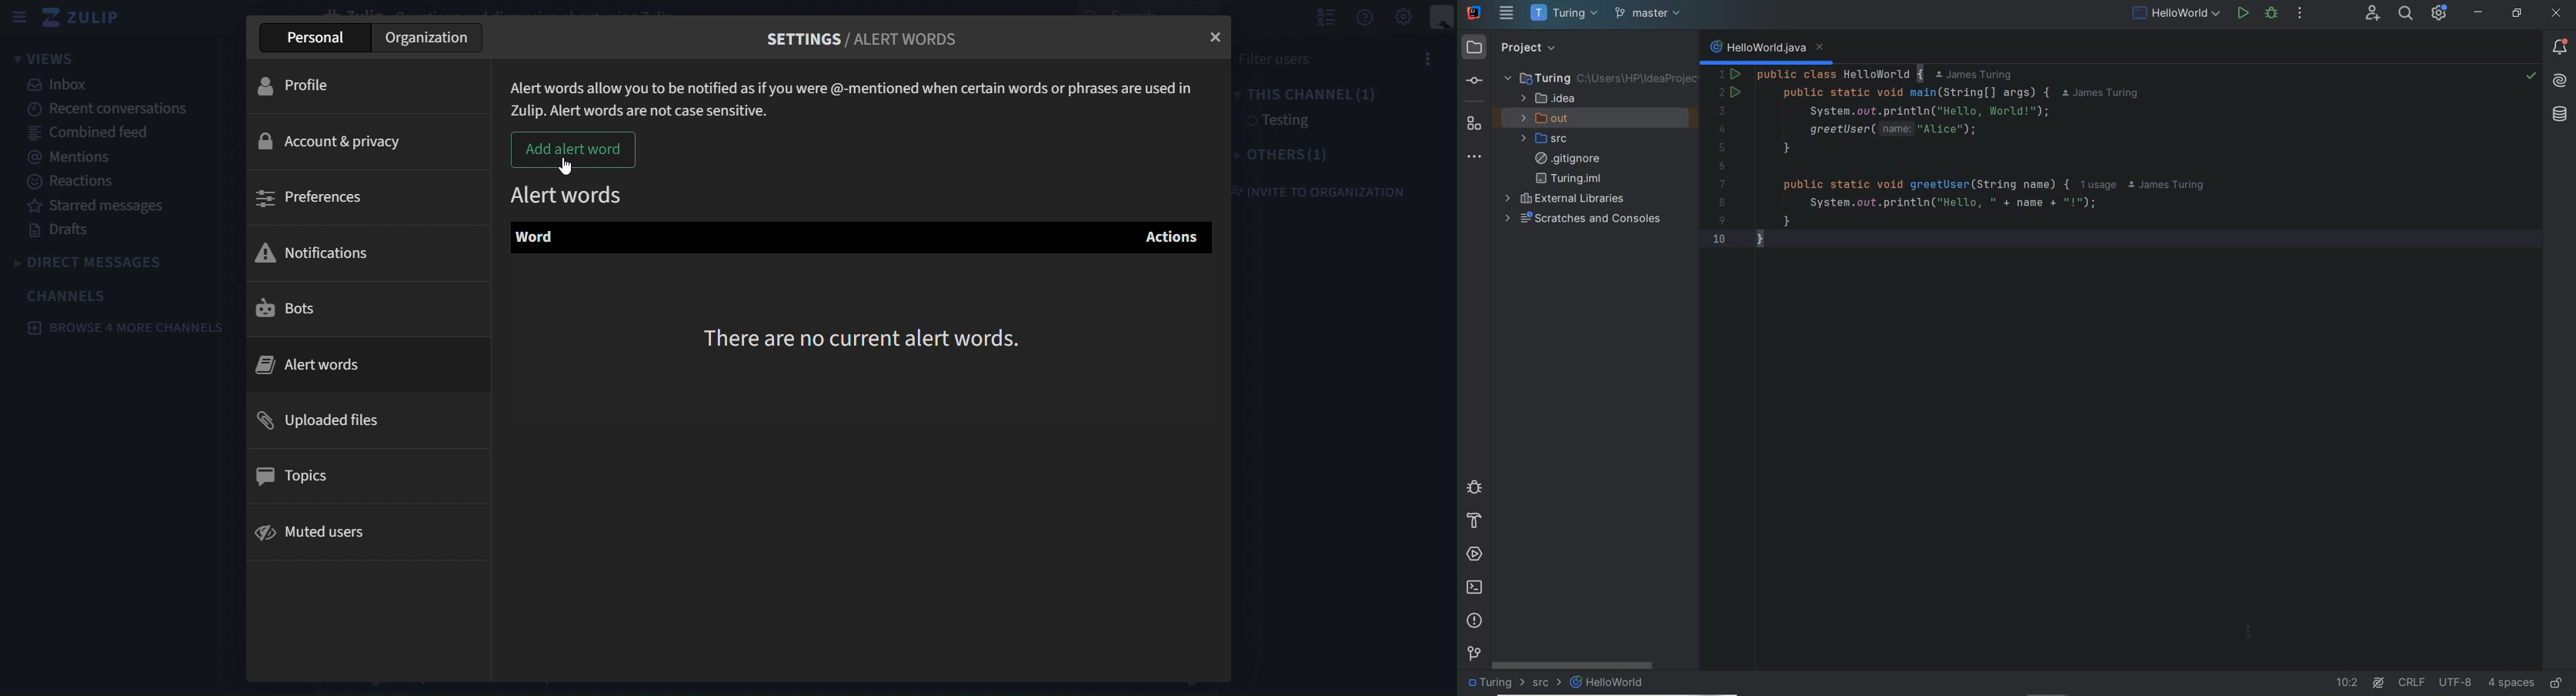  I want to click on personal menu, so click(1442, 17).